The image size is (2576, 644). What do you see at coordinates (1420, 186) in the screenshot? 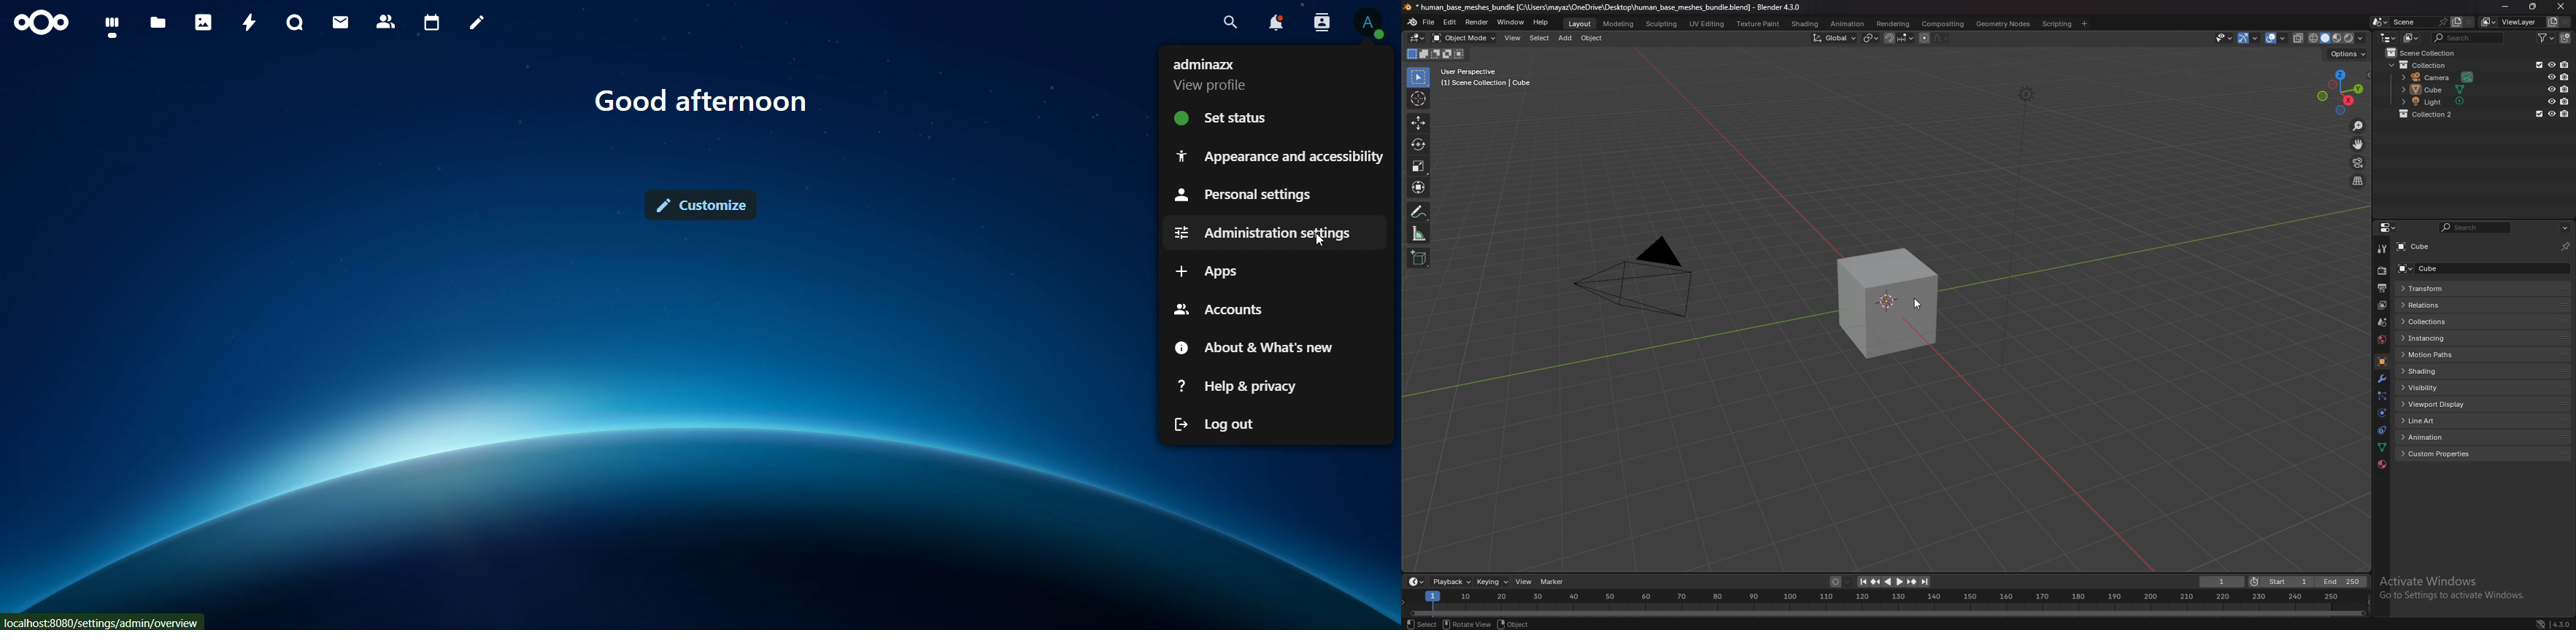
I see `transform` at bounding box center [1420, 186].